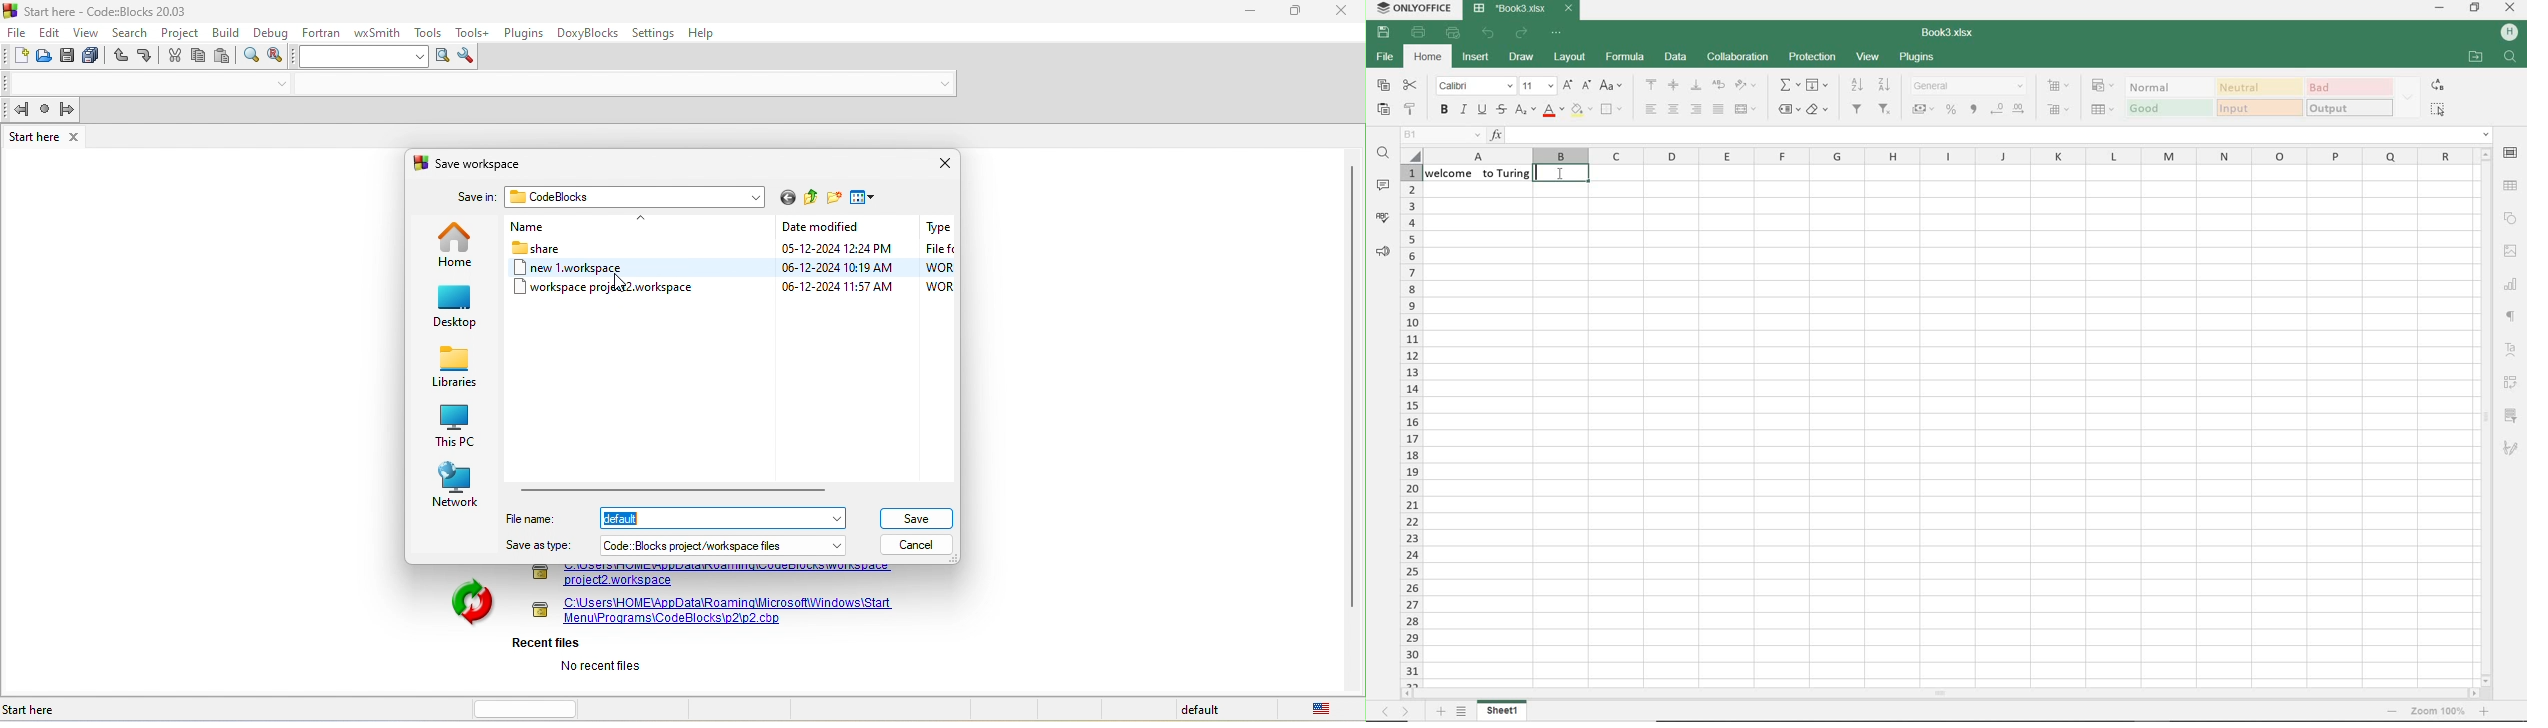 This screenshot has height=728, width=2548. I want to click on justified, so click(1718, 109).